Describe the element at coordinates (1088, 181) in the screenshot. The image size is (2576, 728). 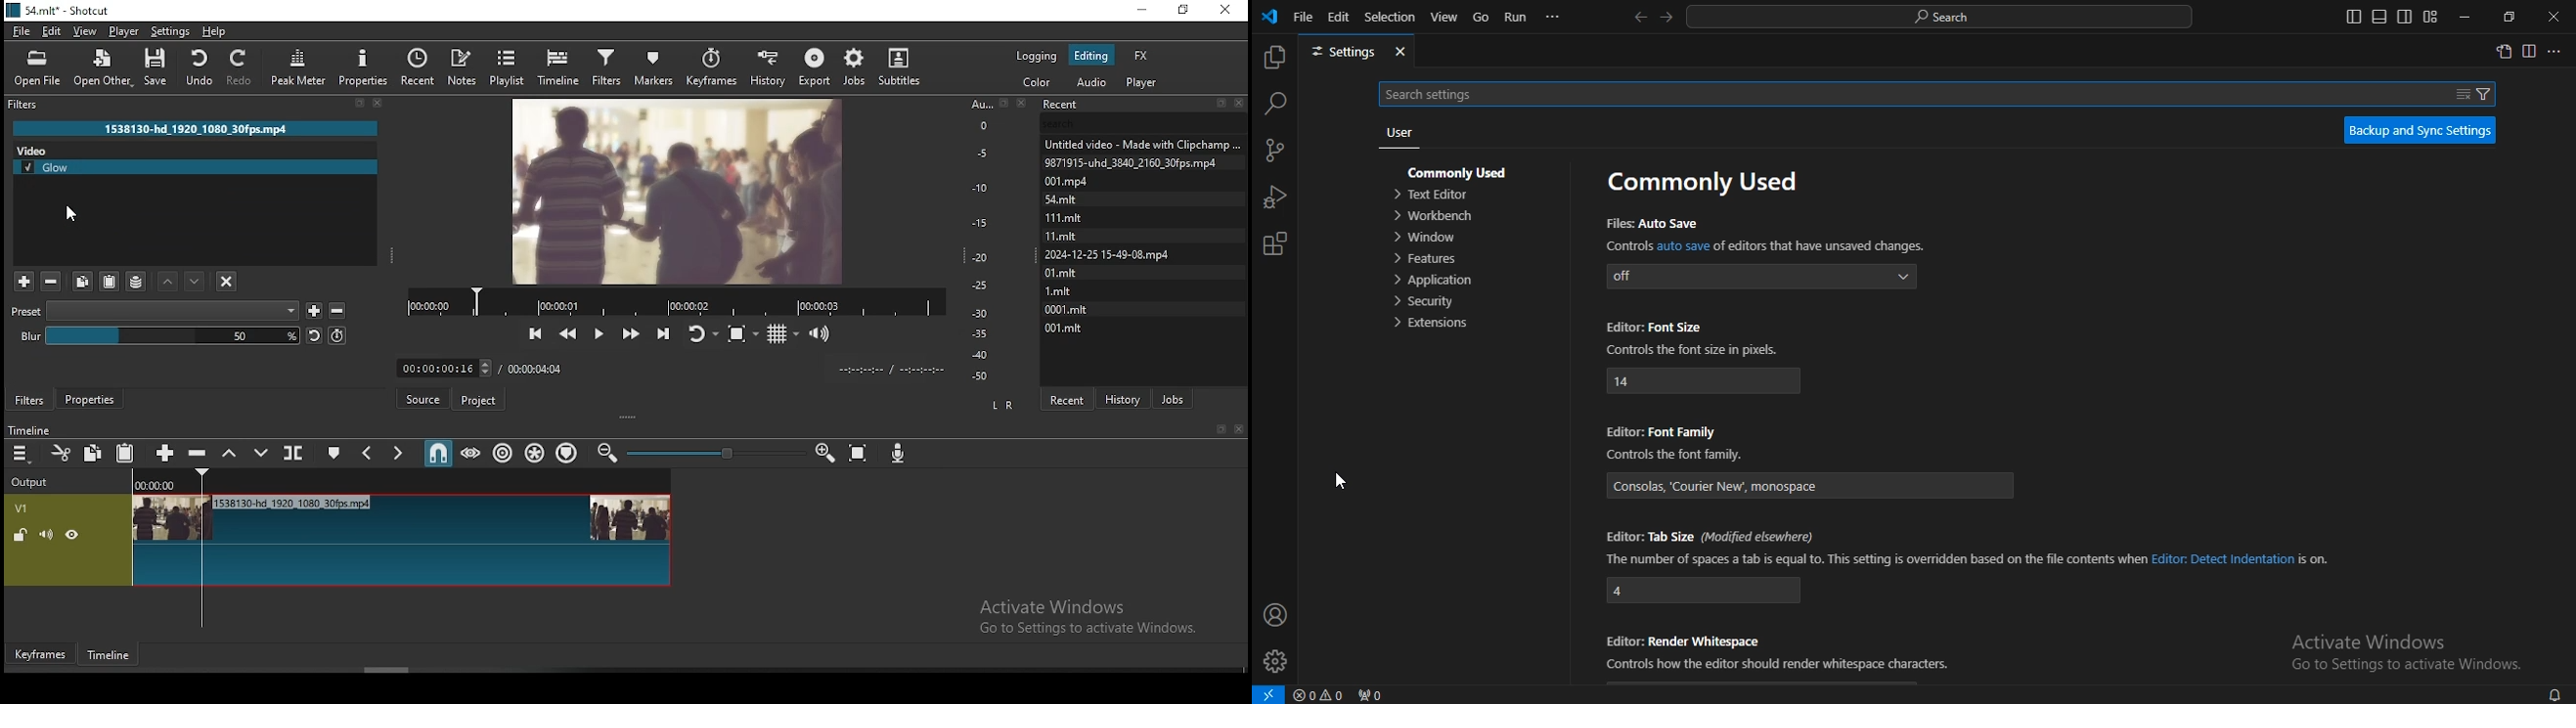
I see `001.mp4` at that location.